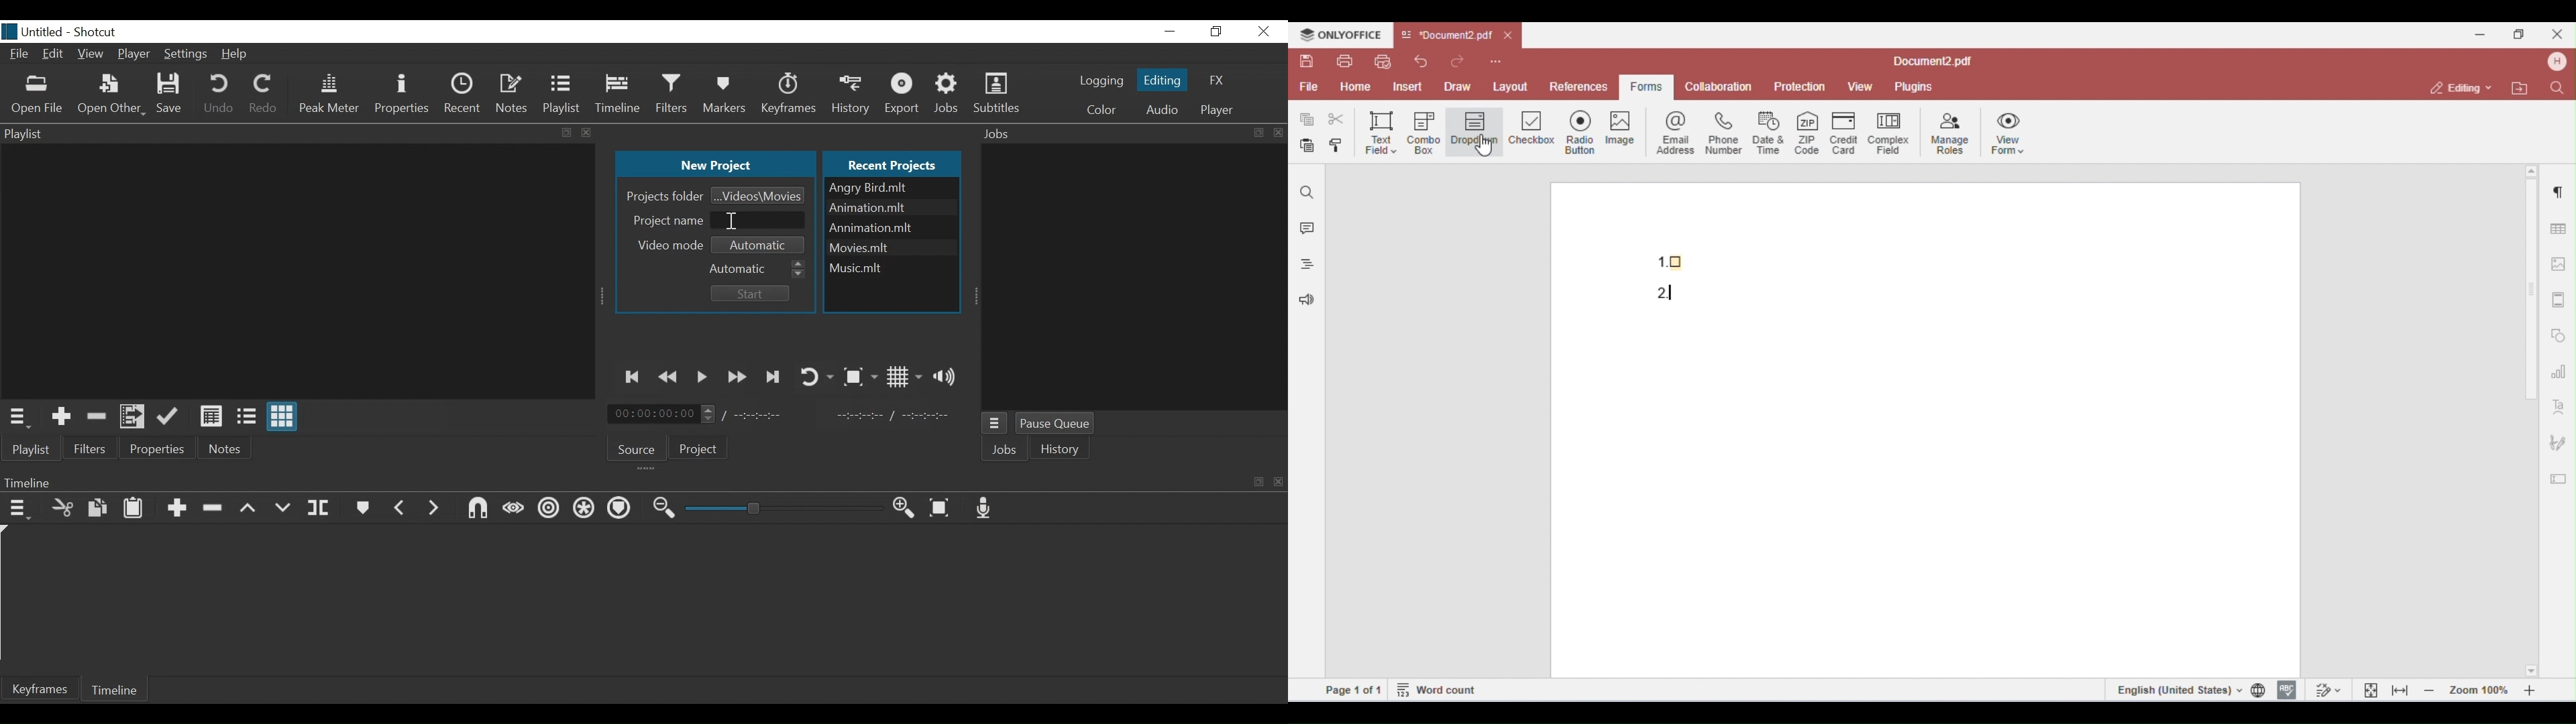 Image resolution: width=2576 pixels, height=728 pixels. What do you see at coordinates (699, 450) in the screenshot?
I see `Project` at bounding box center [699, 450].